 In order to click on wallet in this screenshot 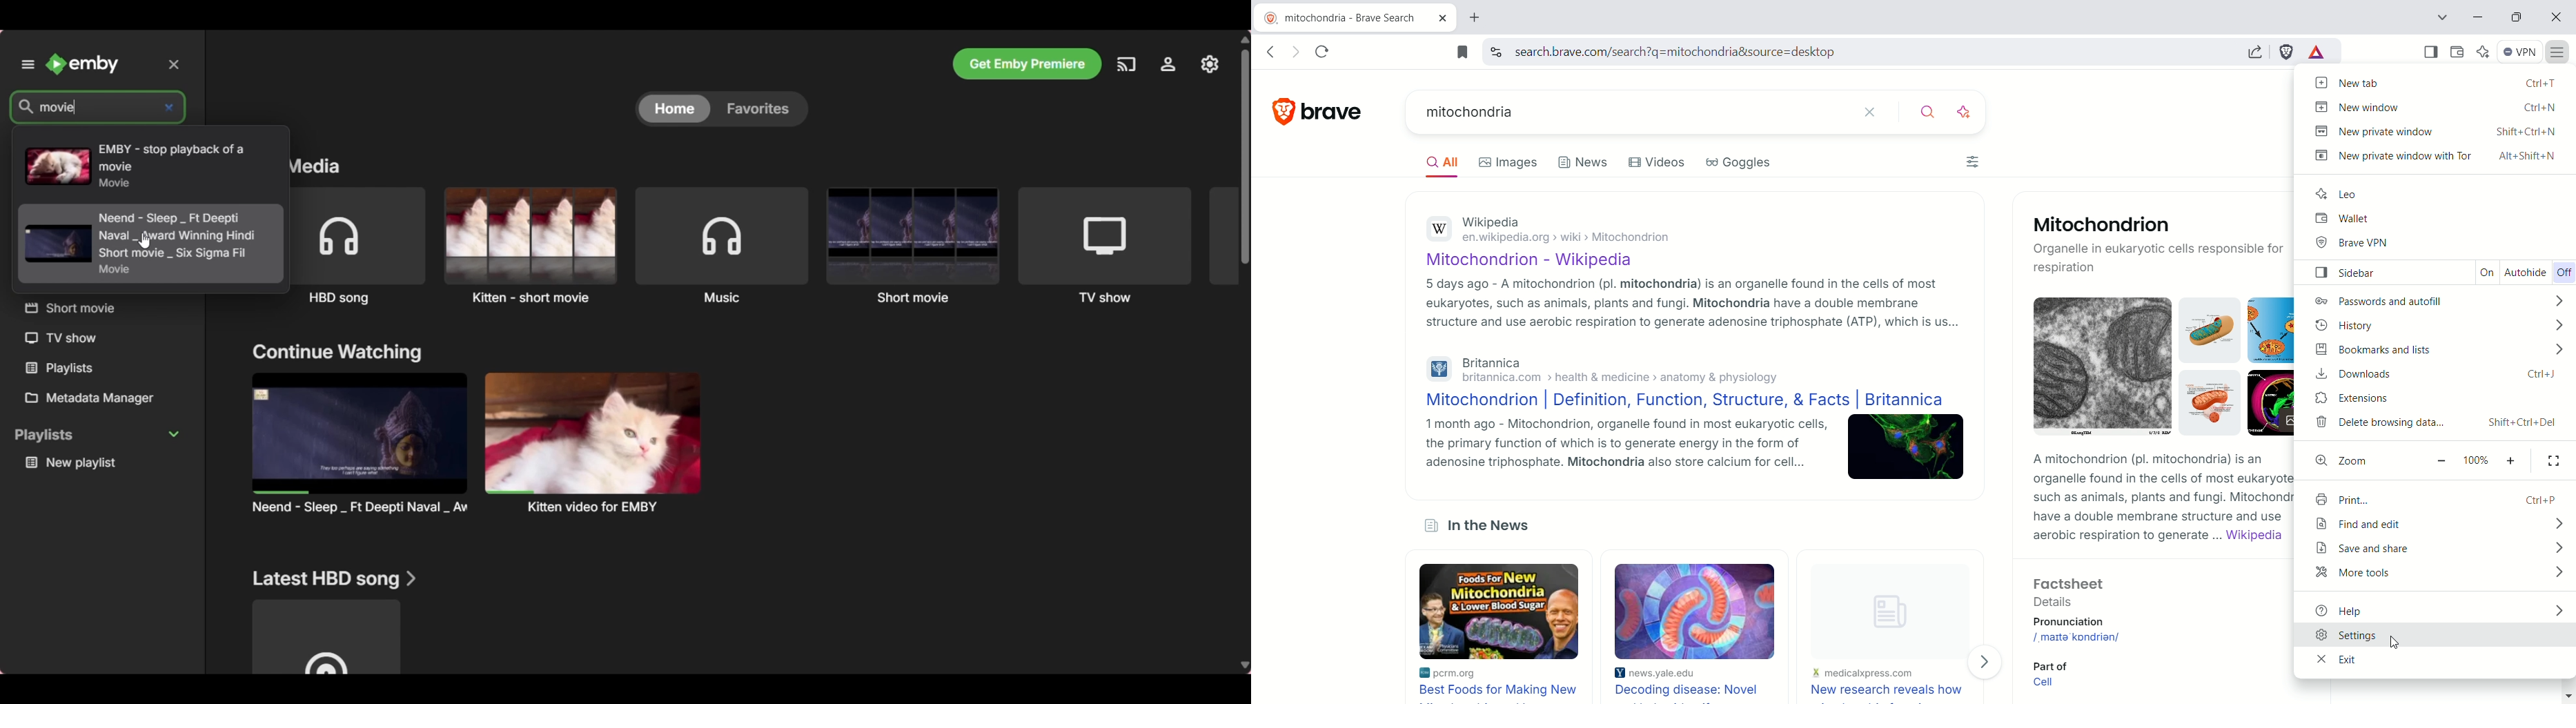, I will do `click(2457, 52)`.